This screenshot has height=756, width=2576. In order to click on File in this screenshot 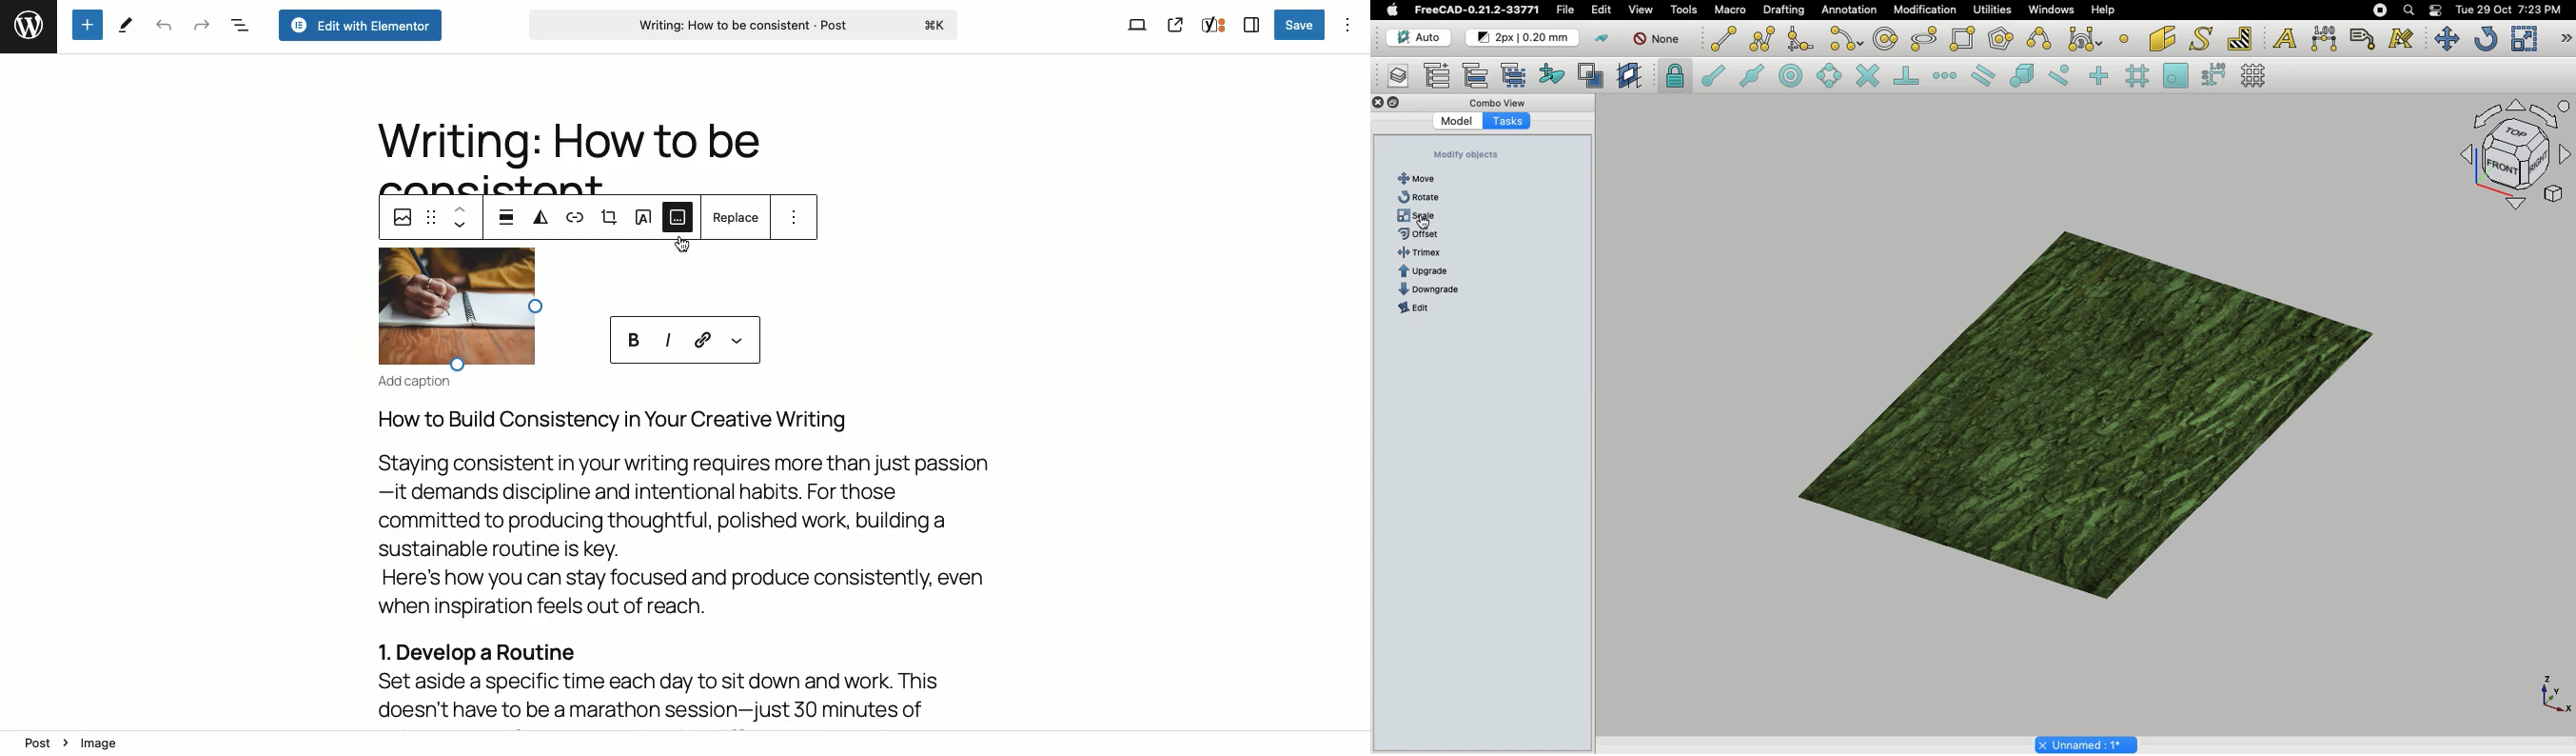, I will do `click(1567, 10)`.